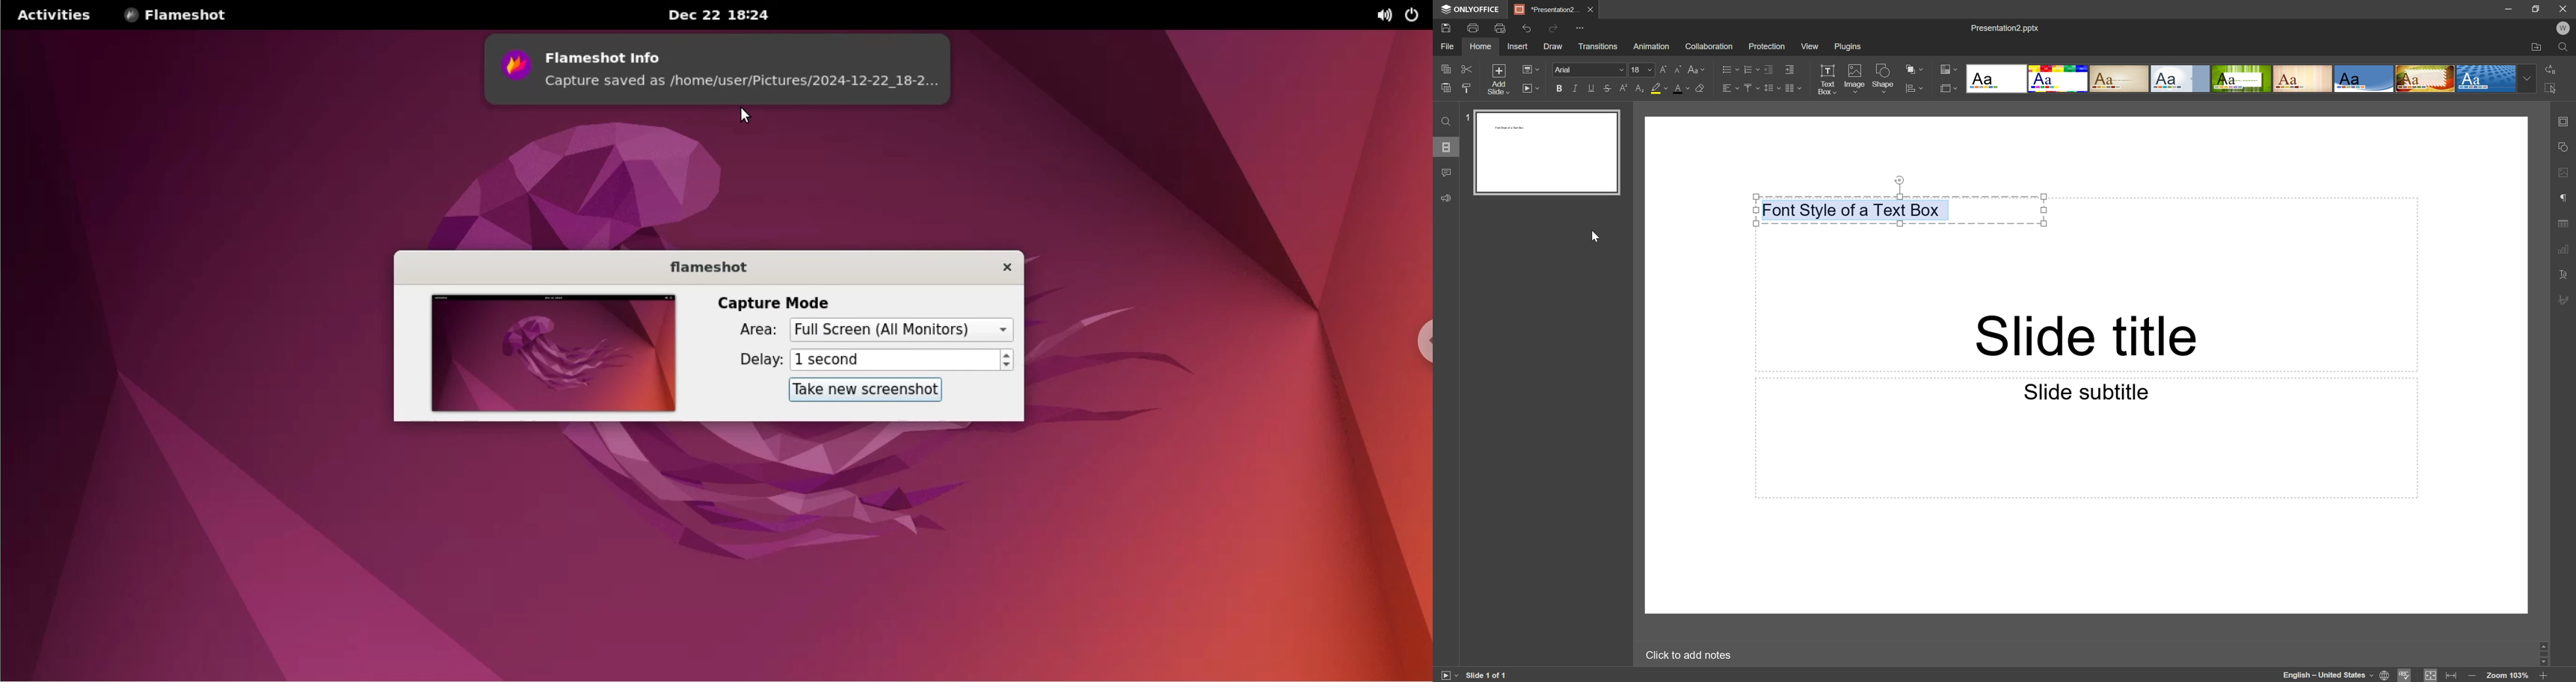  What do you see at coordinates (1827, 78) in the screenshot?
I see `Text Box` at bounding box center [1827, 78].